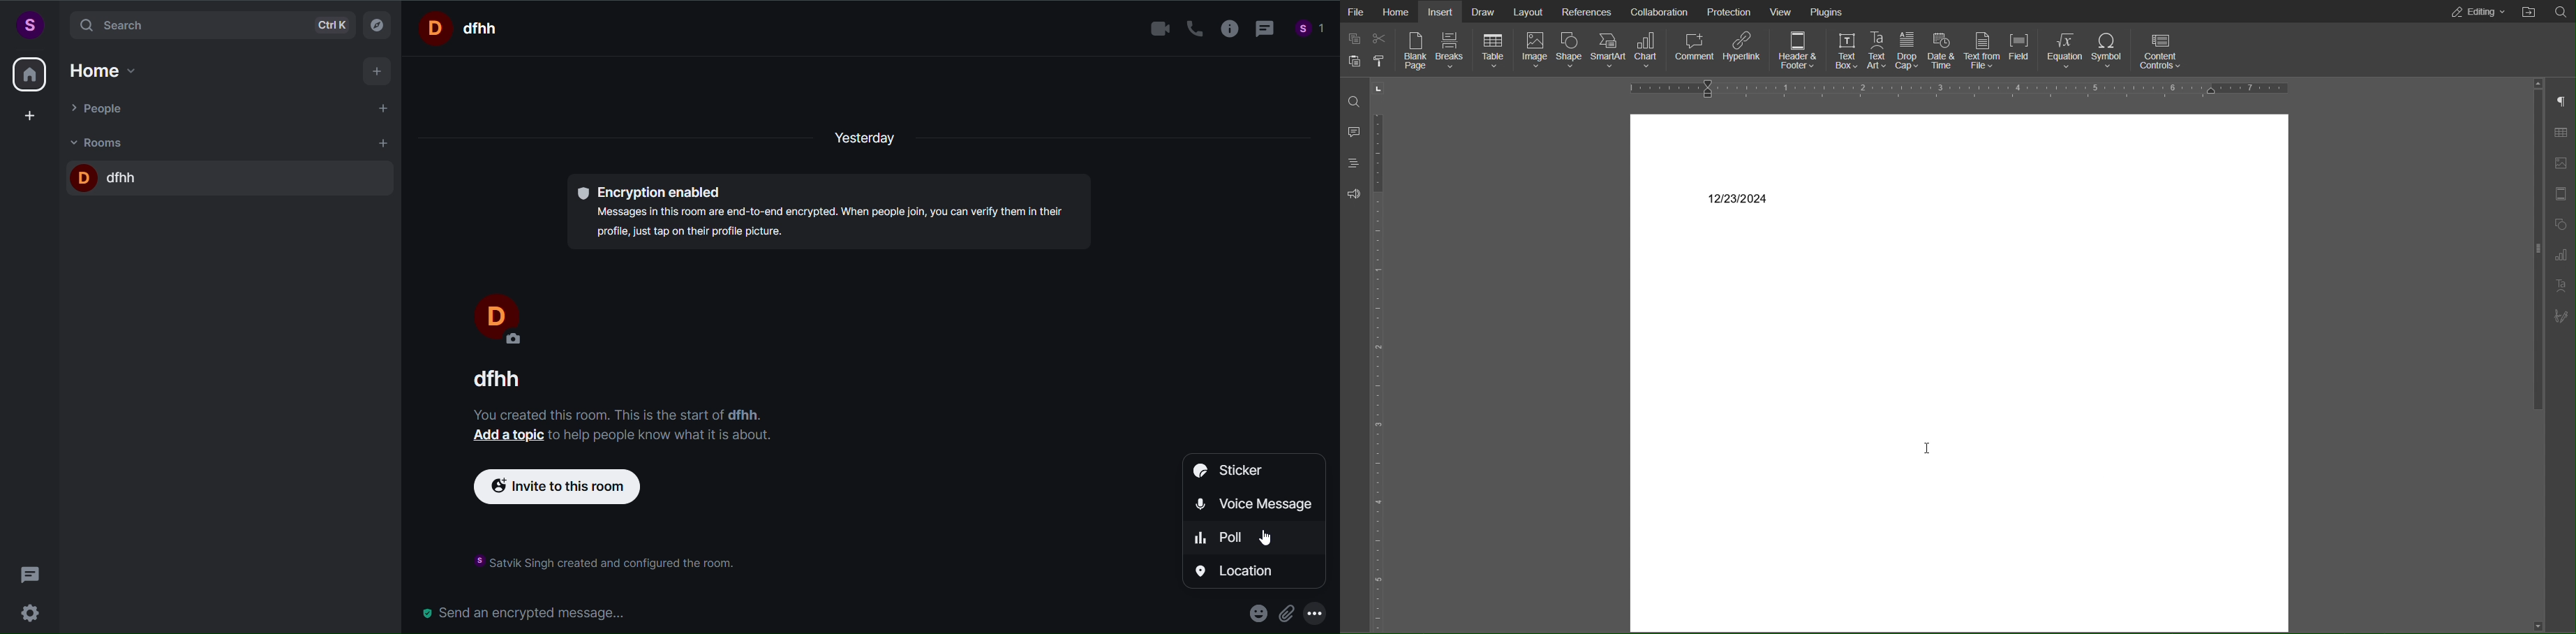 This screenshot has height=644, width=2576. Describe the element at coordinates (1982, 49) in the screenshot. I see `Text from File` at that location.